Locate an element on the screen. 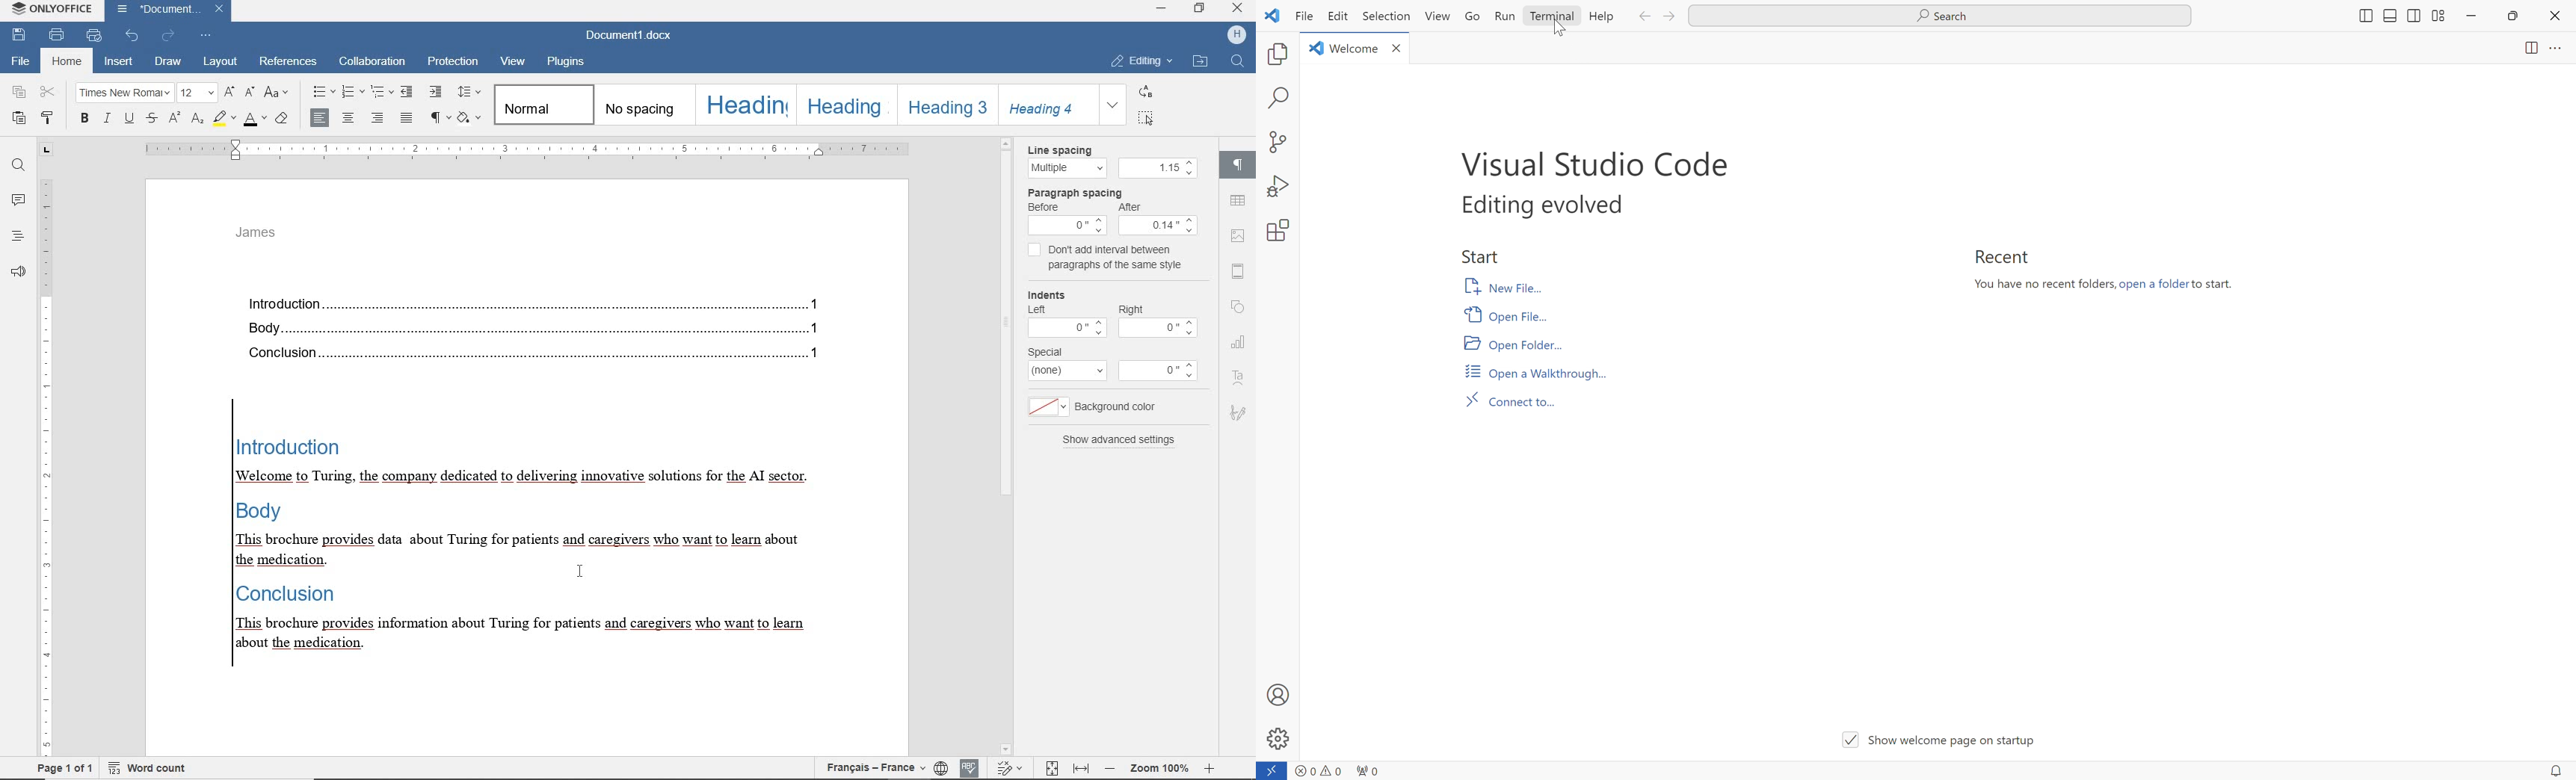 This screenshot has height=784, width=2576. left is located at coordinates (1035, 308).